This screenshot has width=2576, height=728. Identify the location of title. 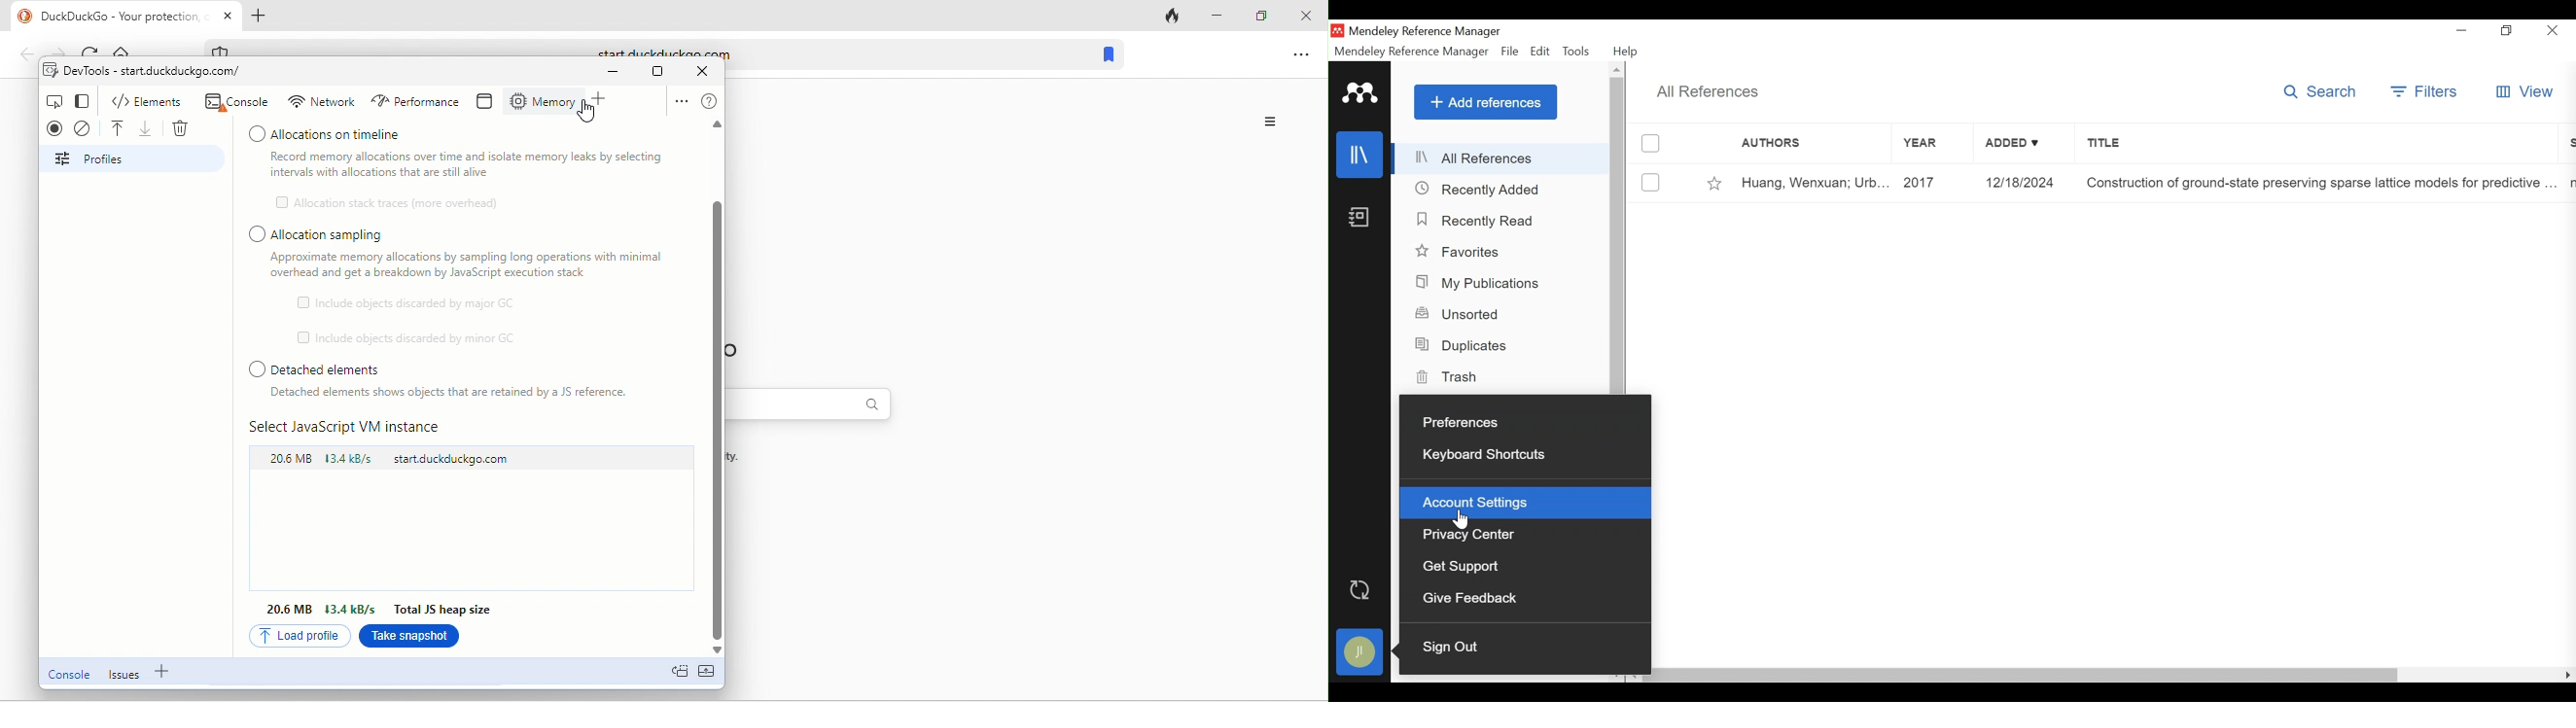
(125, 17).